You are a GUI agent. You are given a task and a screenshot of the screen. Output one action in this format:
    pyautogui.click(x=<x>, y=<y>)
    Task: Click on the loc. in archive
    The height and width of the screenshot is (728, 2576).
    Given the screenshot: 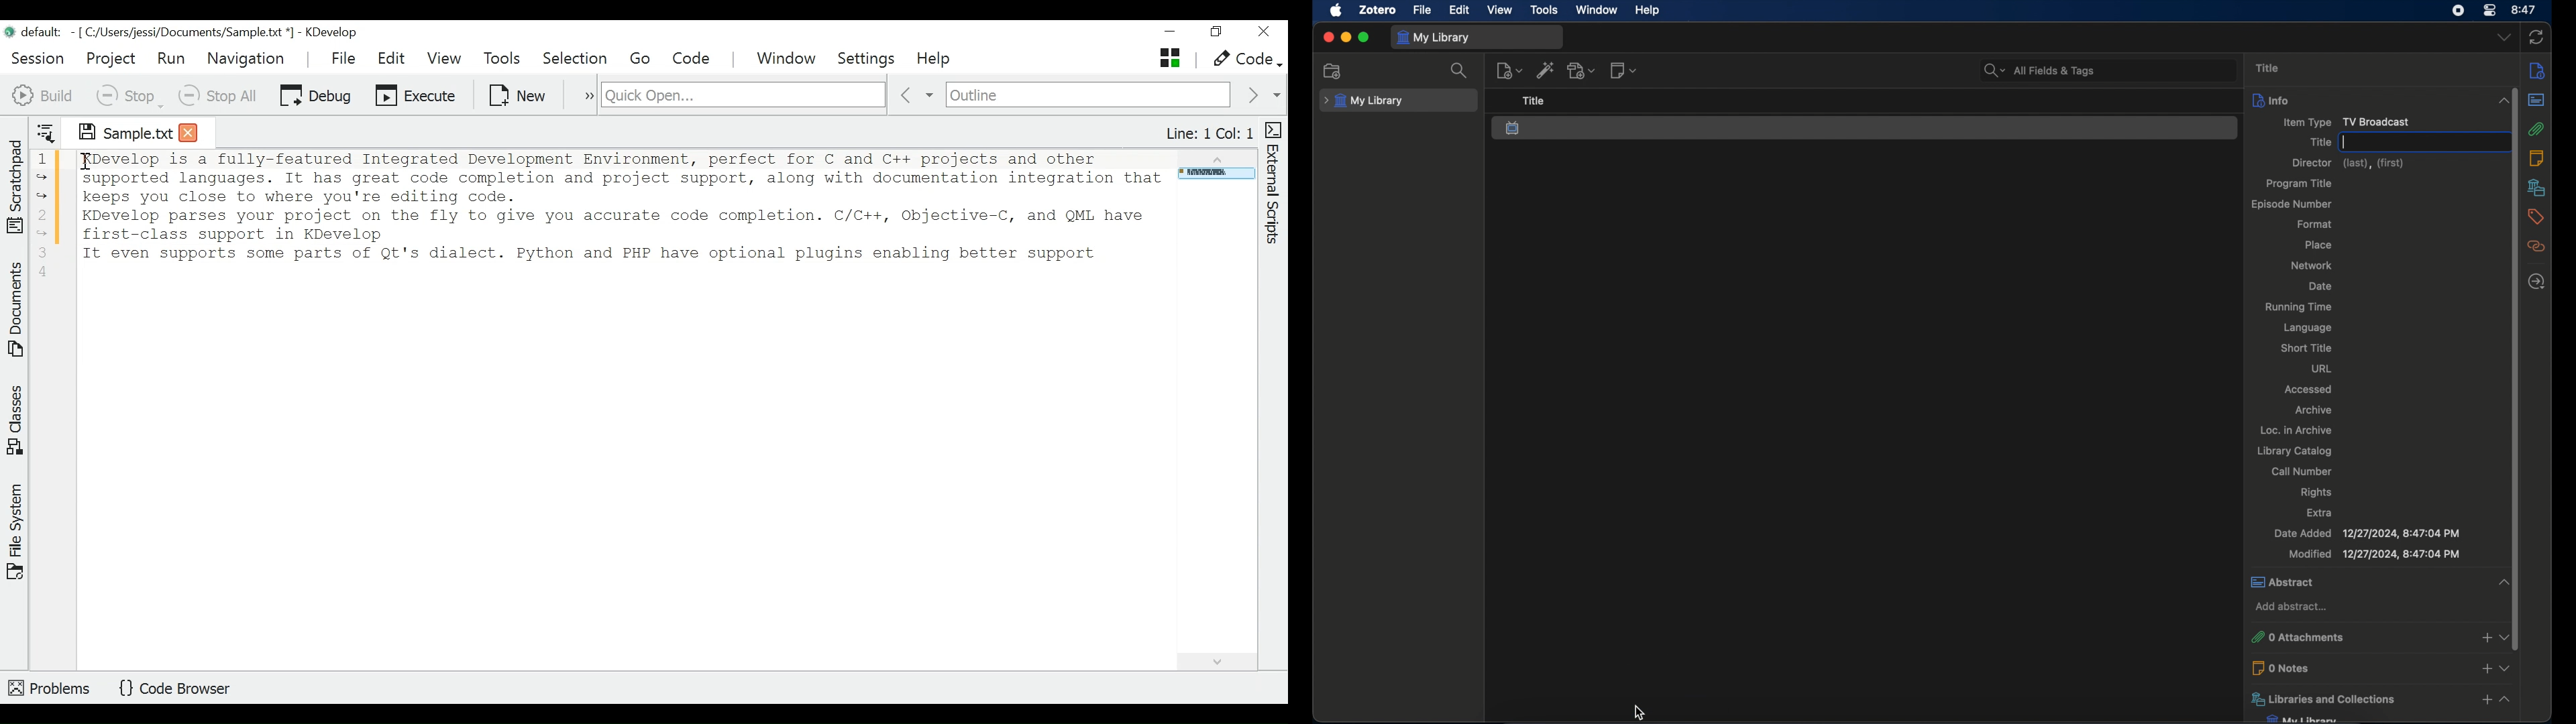 What is the action you would take?
    pyautogui.click(x=2296, y=430)
    